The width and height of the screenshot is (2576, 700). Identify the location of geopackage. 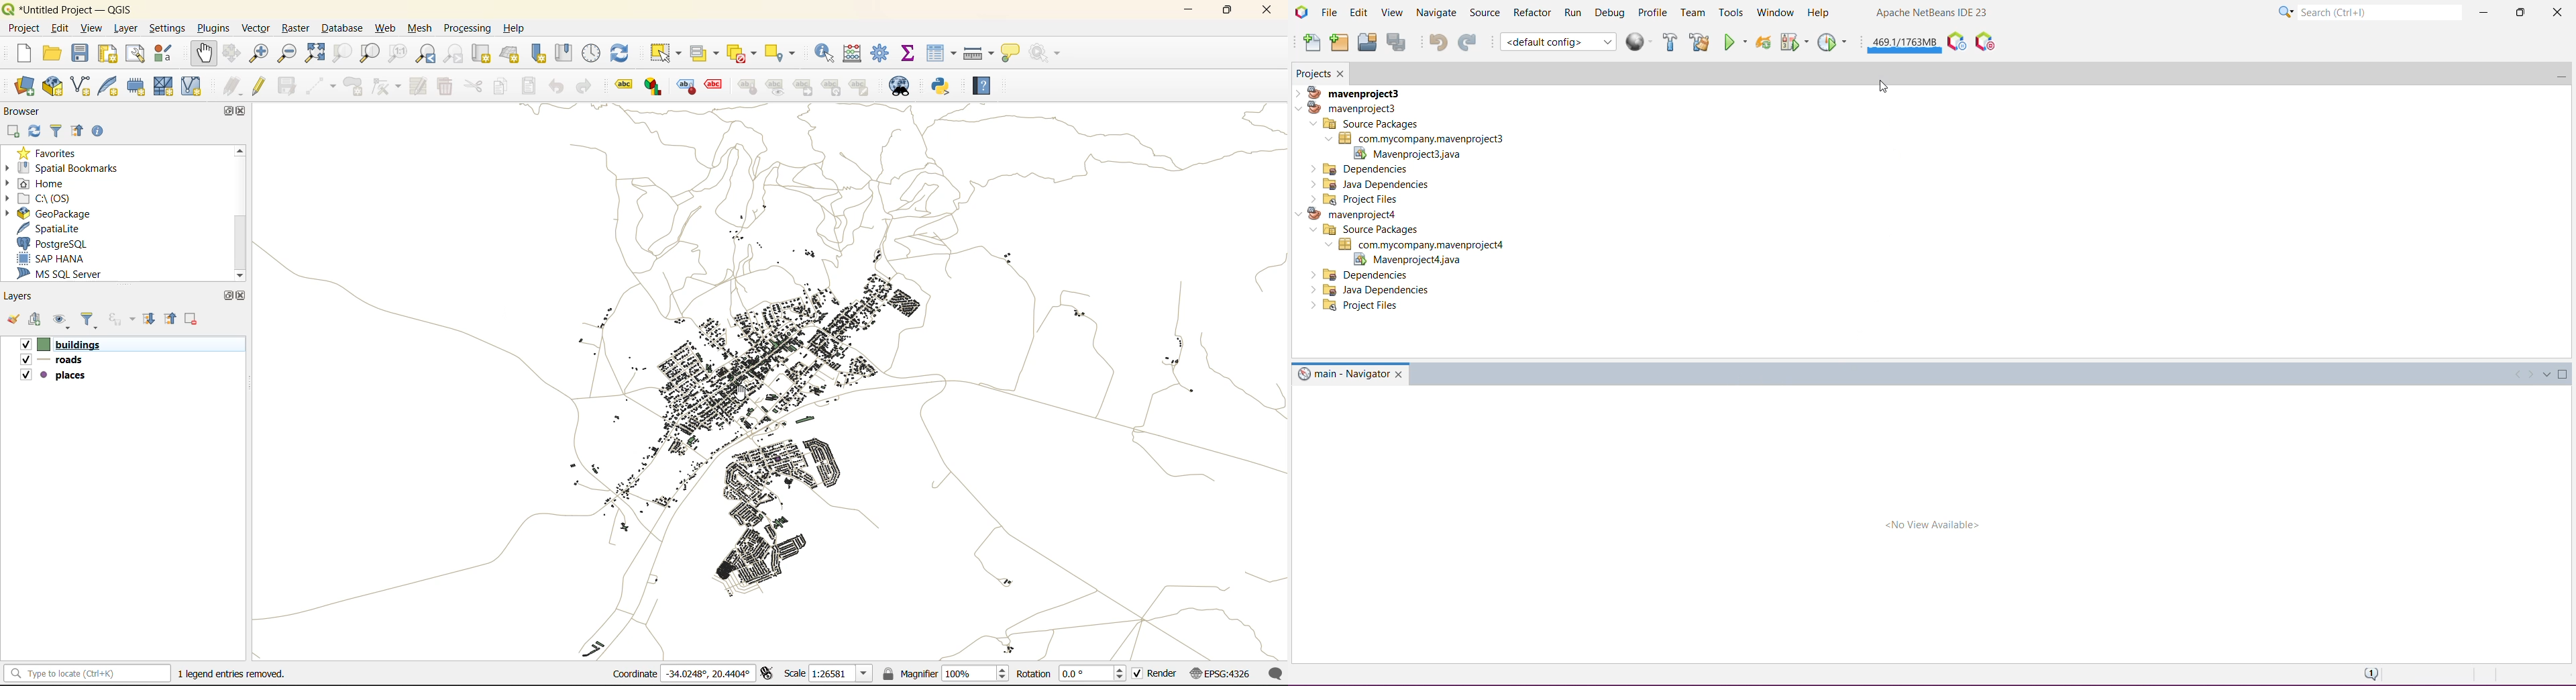
(68, 213).